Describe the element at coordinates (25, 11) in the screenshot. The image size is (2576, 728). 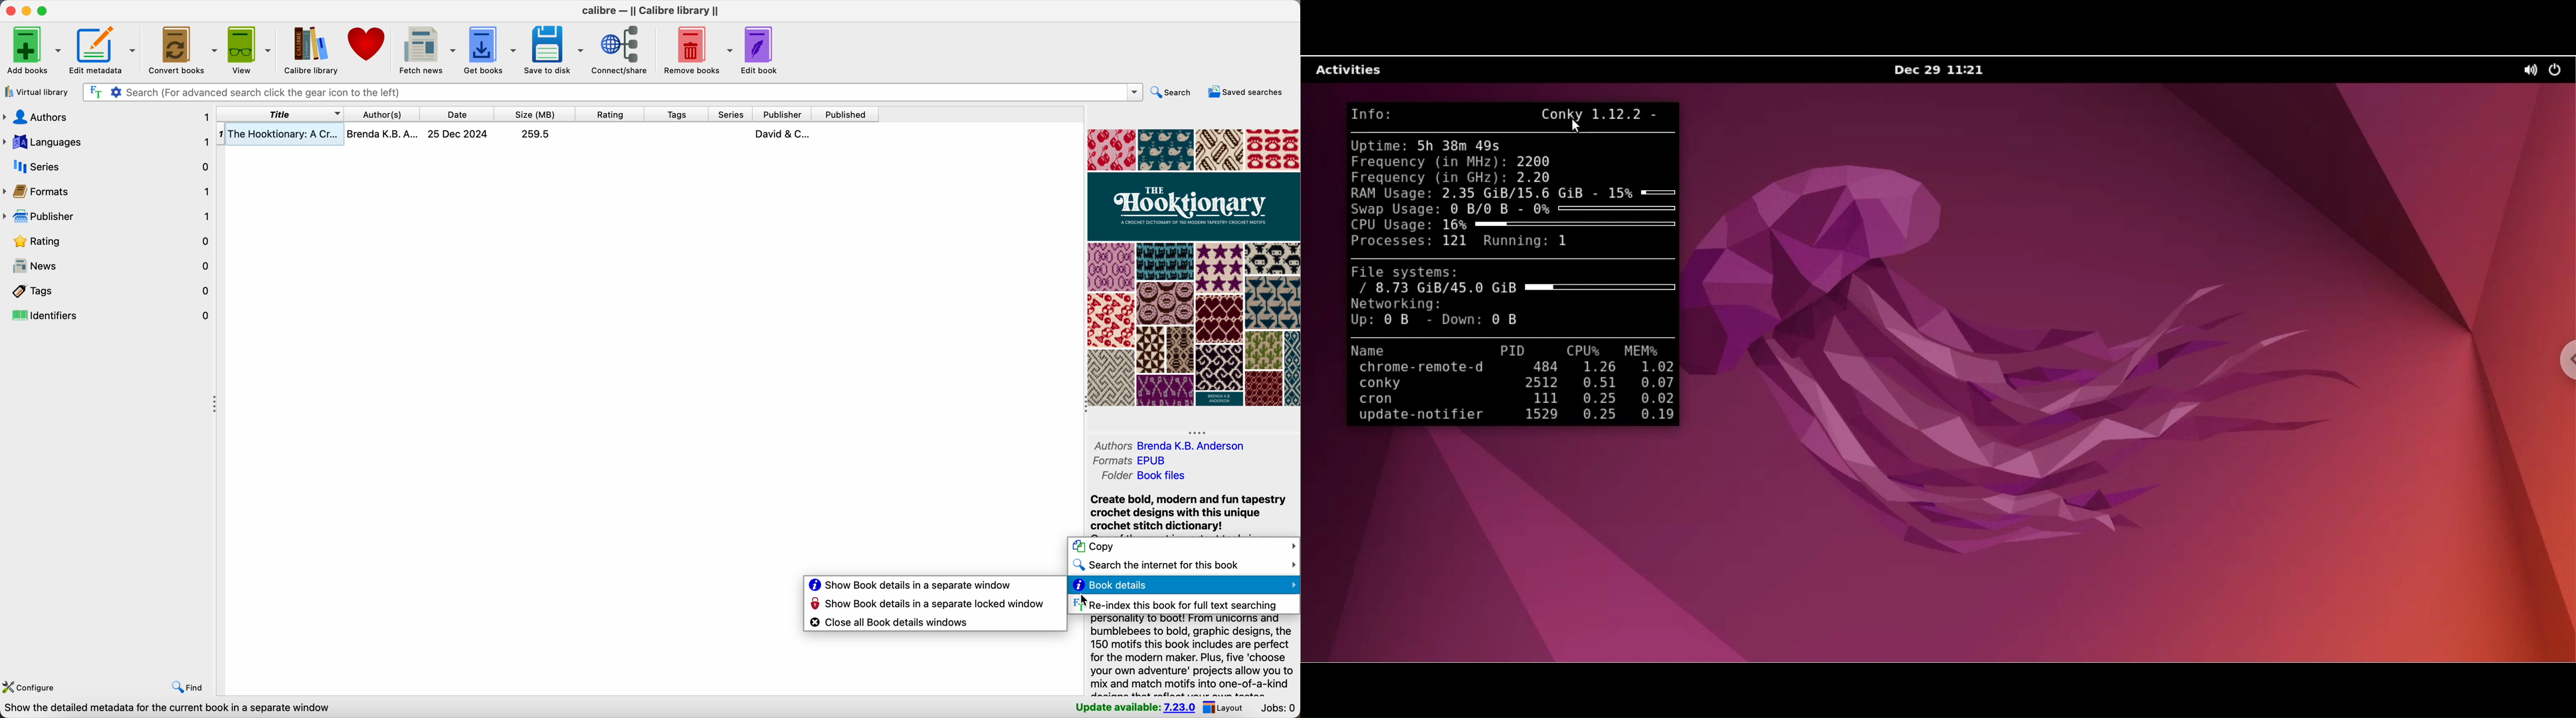
I see `minimize` at that location.